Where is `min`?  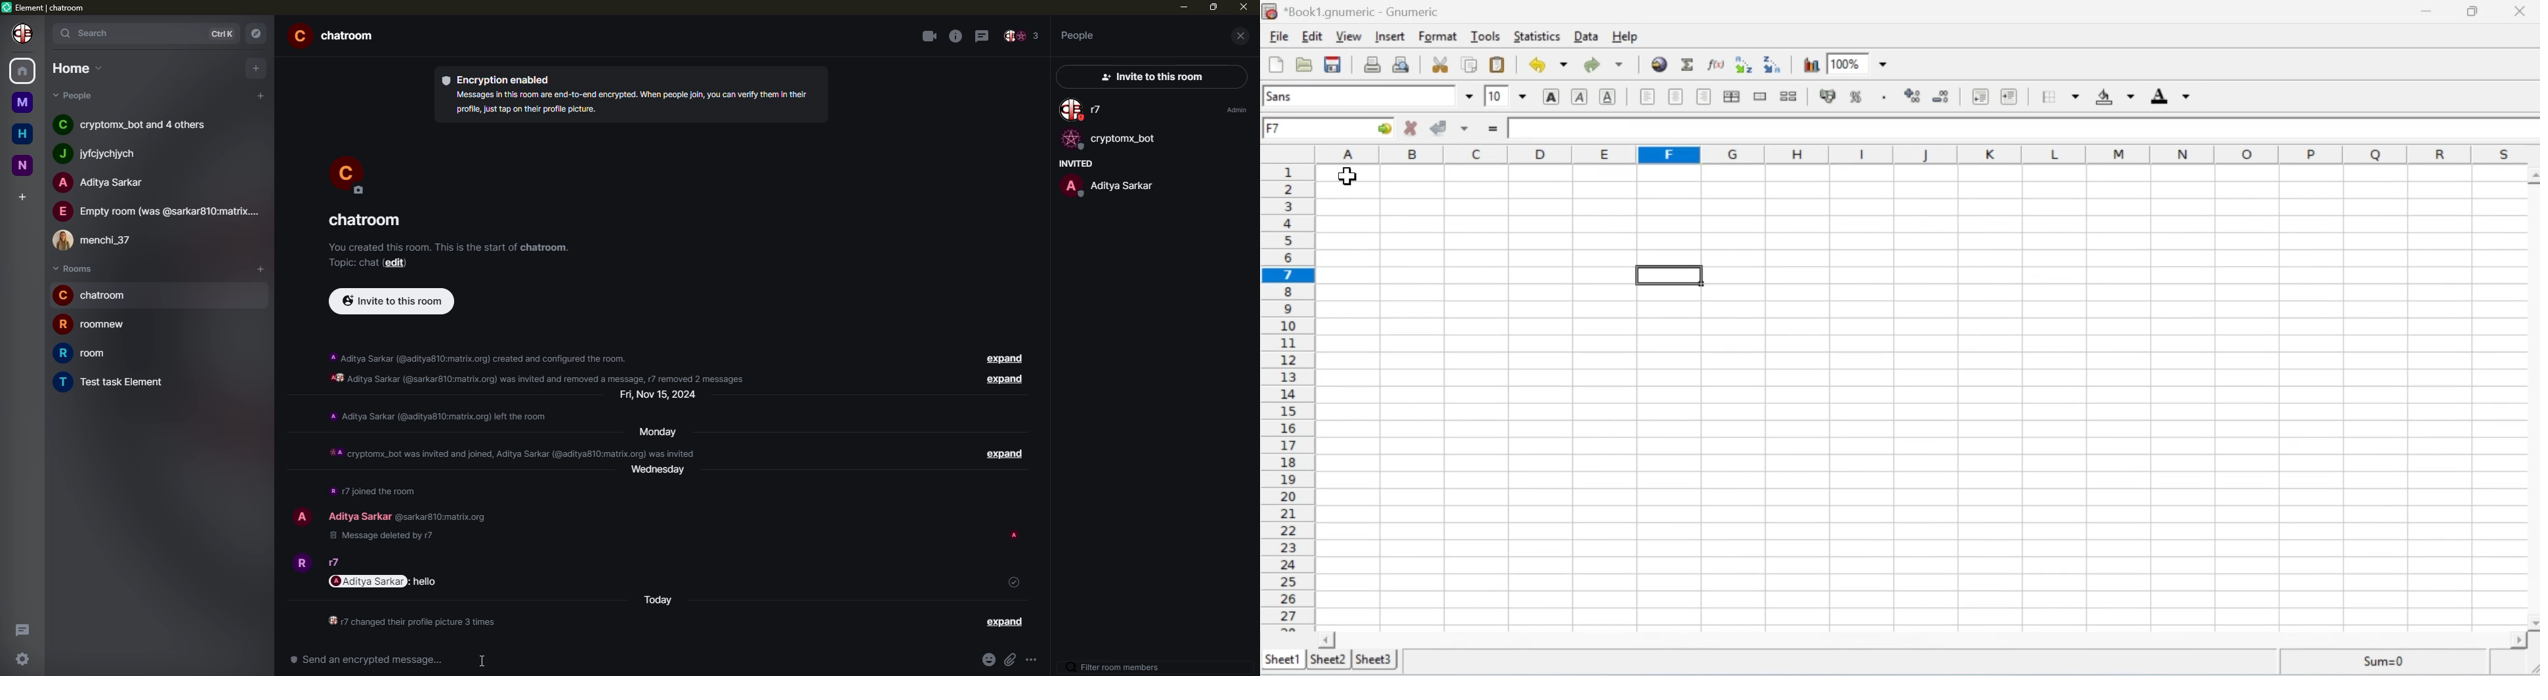
min is located at coordinates (1182, 7).